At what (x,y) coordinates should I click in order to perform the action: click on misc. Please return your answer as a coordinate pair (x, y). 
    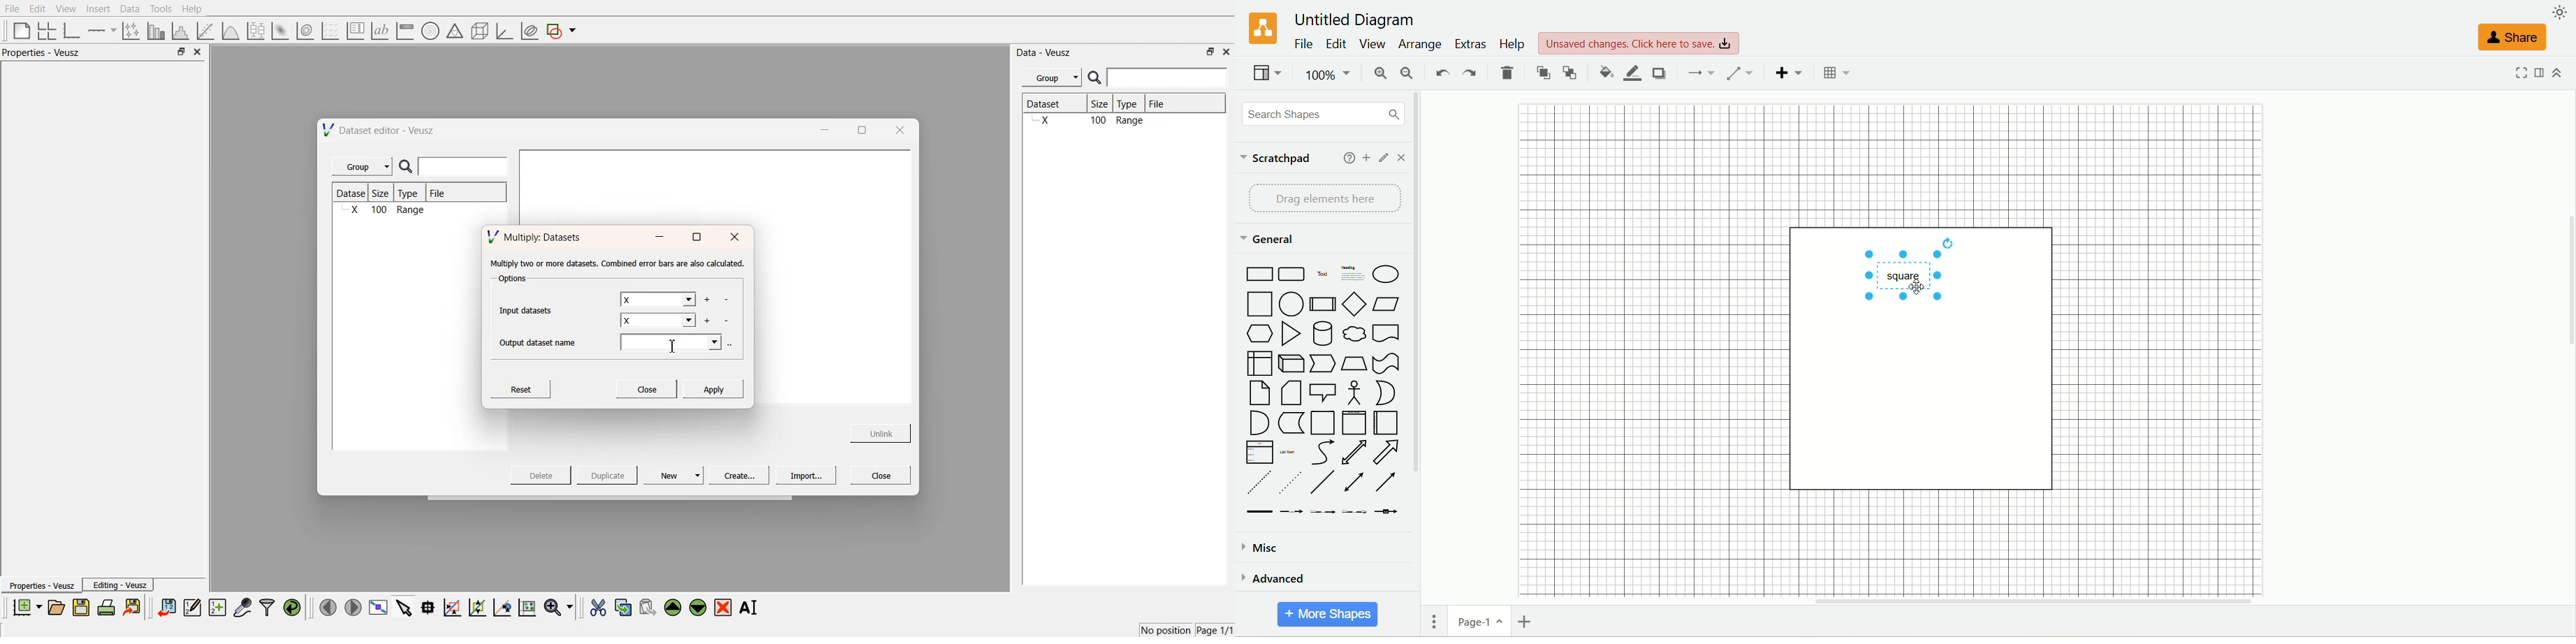
    Looking at the image, I should click on (1266, 546).